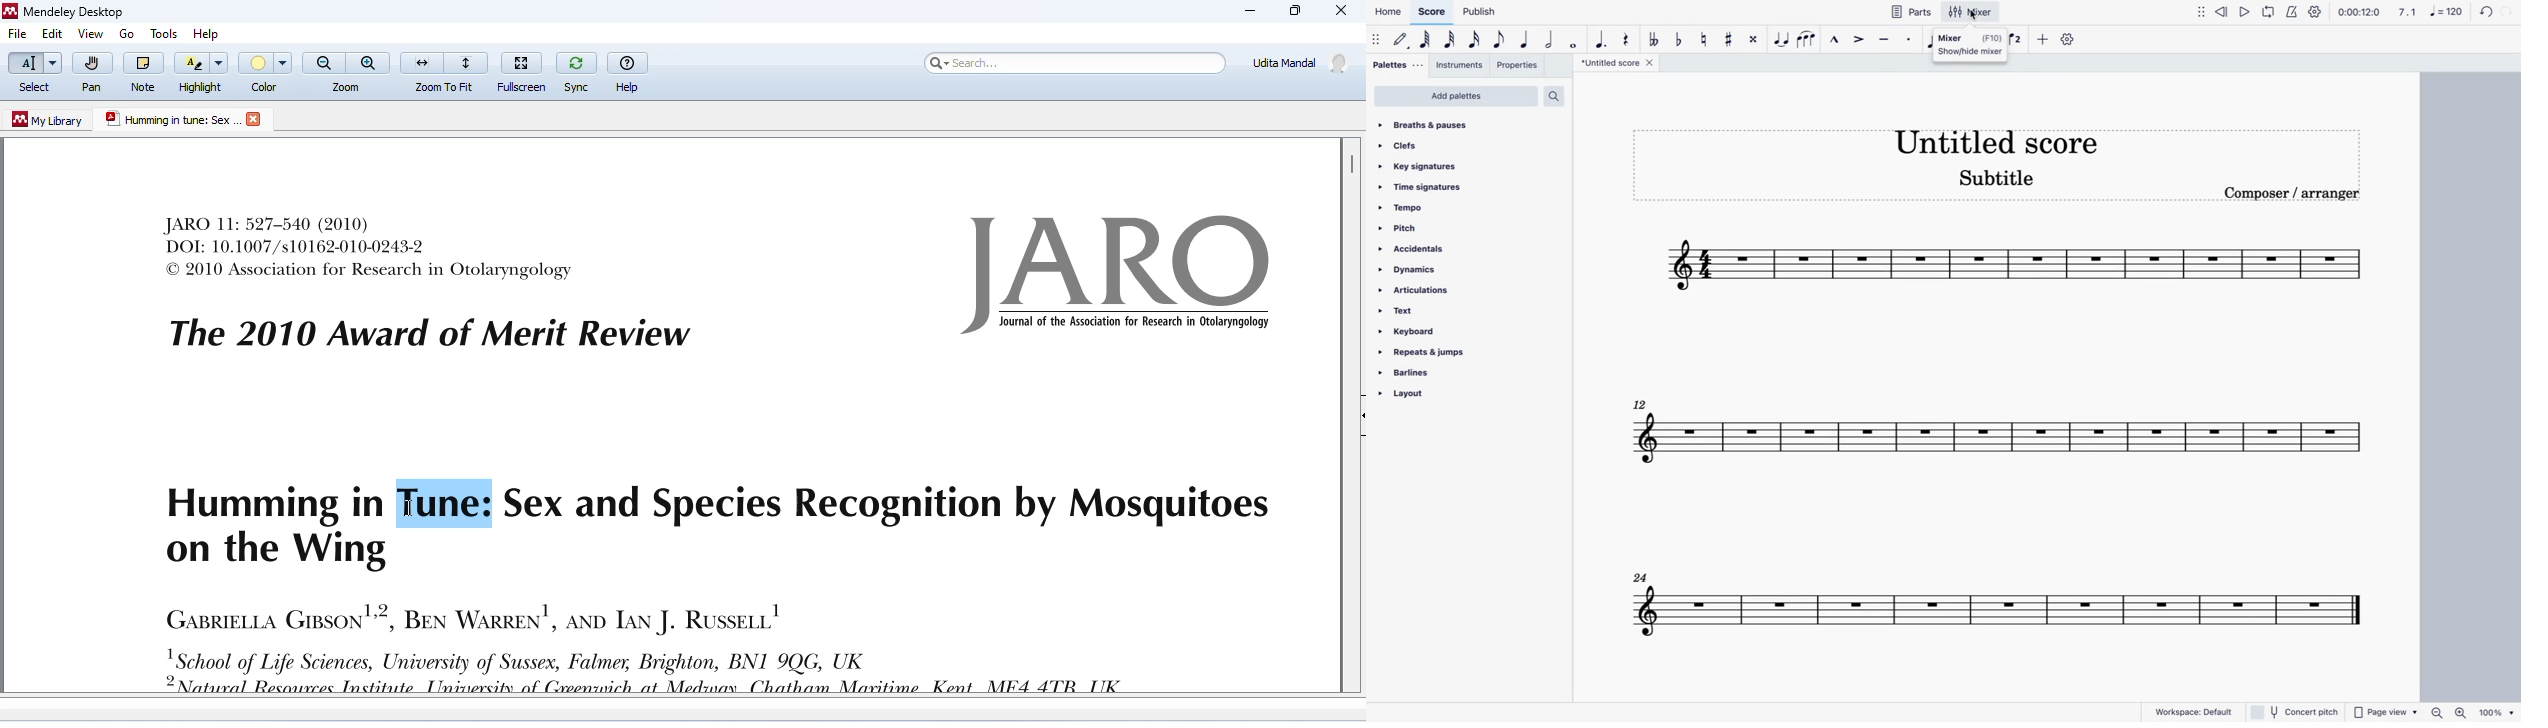  What do you see at coordinates (51, 35) in the screenshot?
I see `edit` at bounding box center [51, 35].